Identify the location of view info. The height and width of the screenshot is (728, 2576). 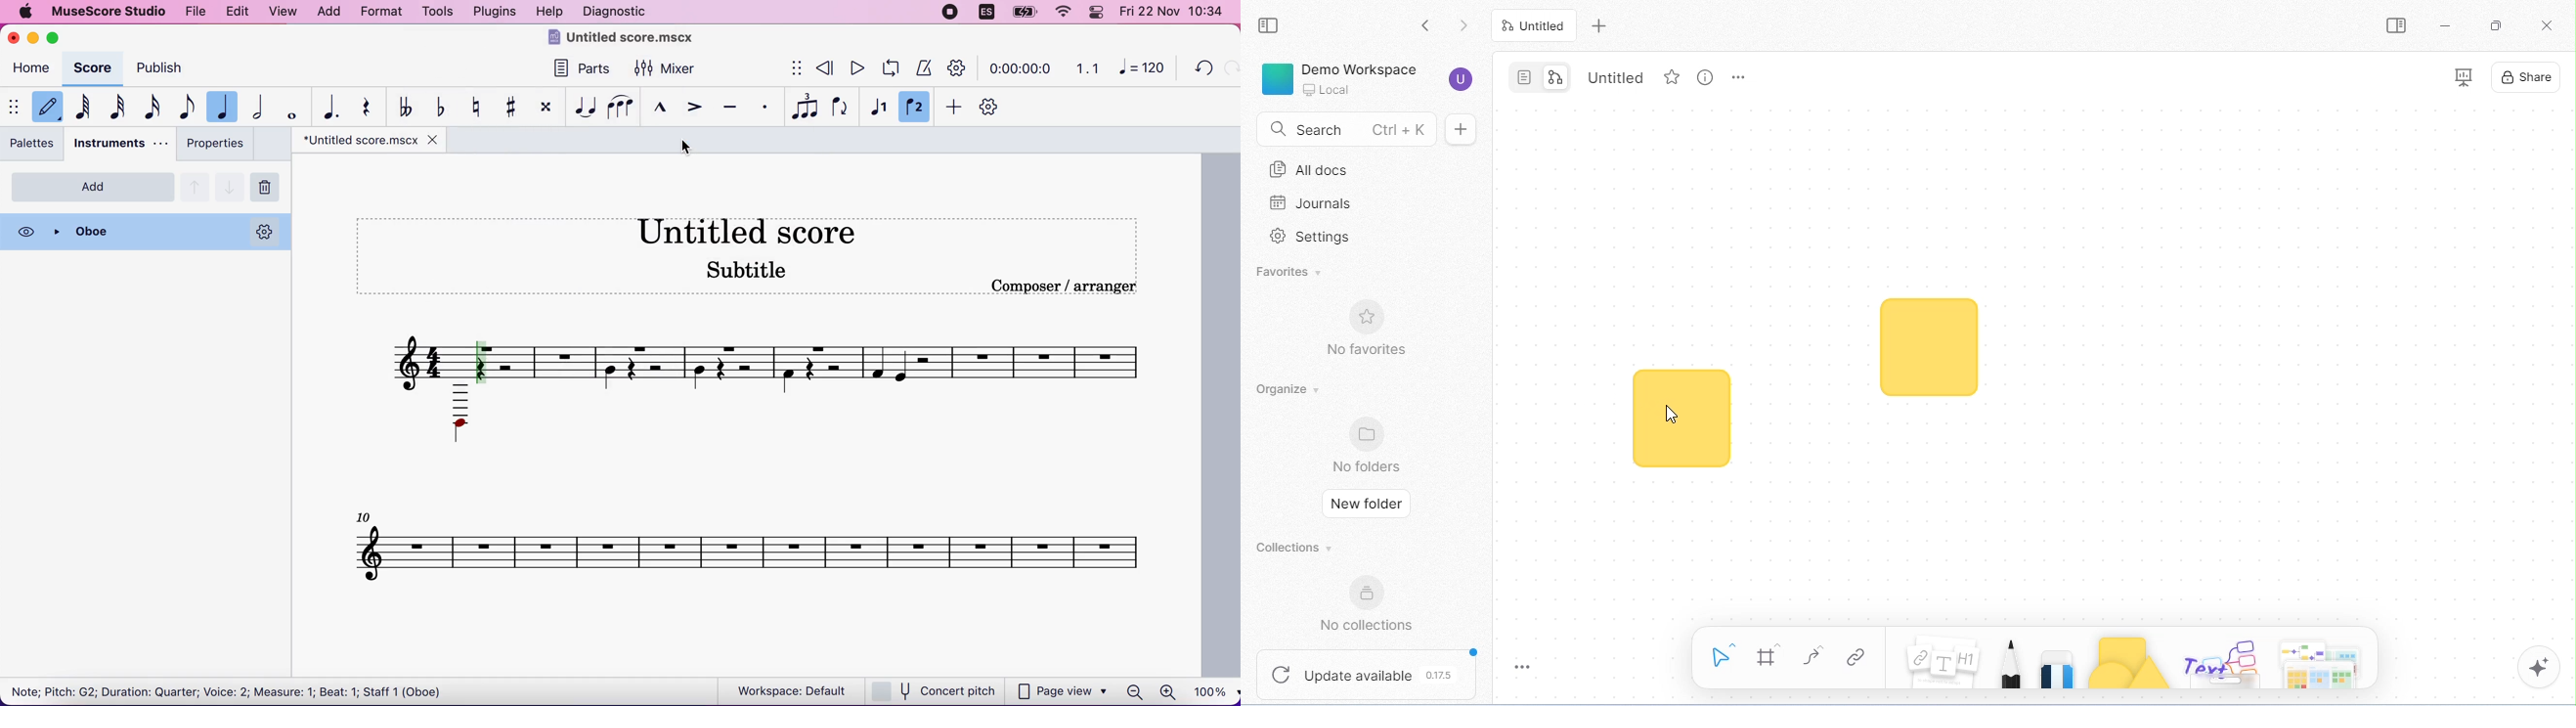
(1706, 77).